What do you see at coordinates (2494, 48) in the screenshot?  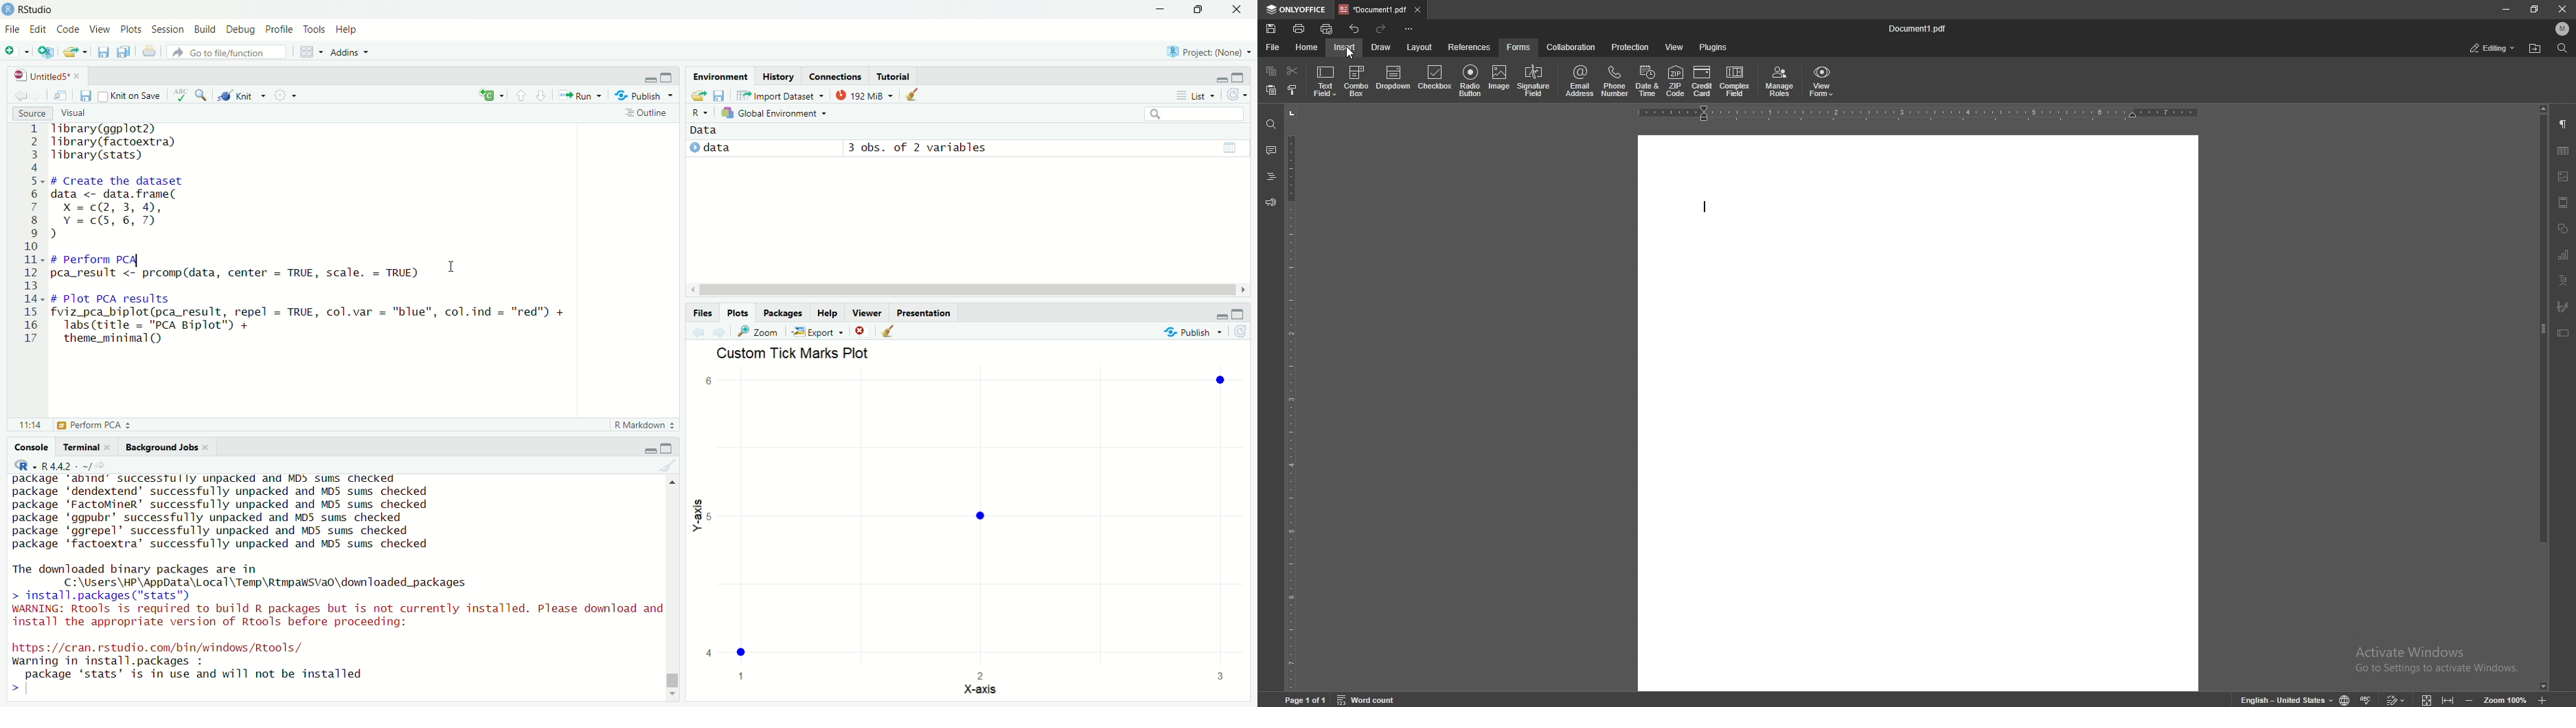 I see `editing` at bounding box center [2494, 48].